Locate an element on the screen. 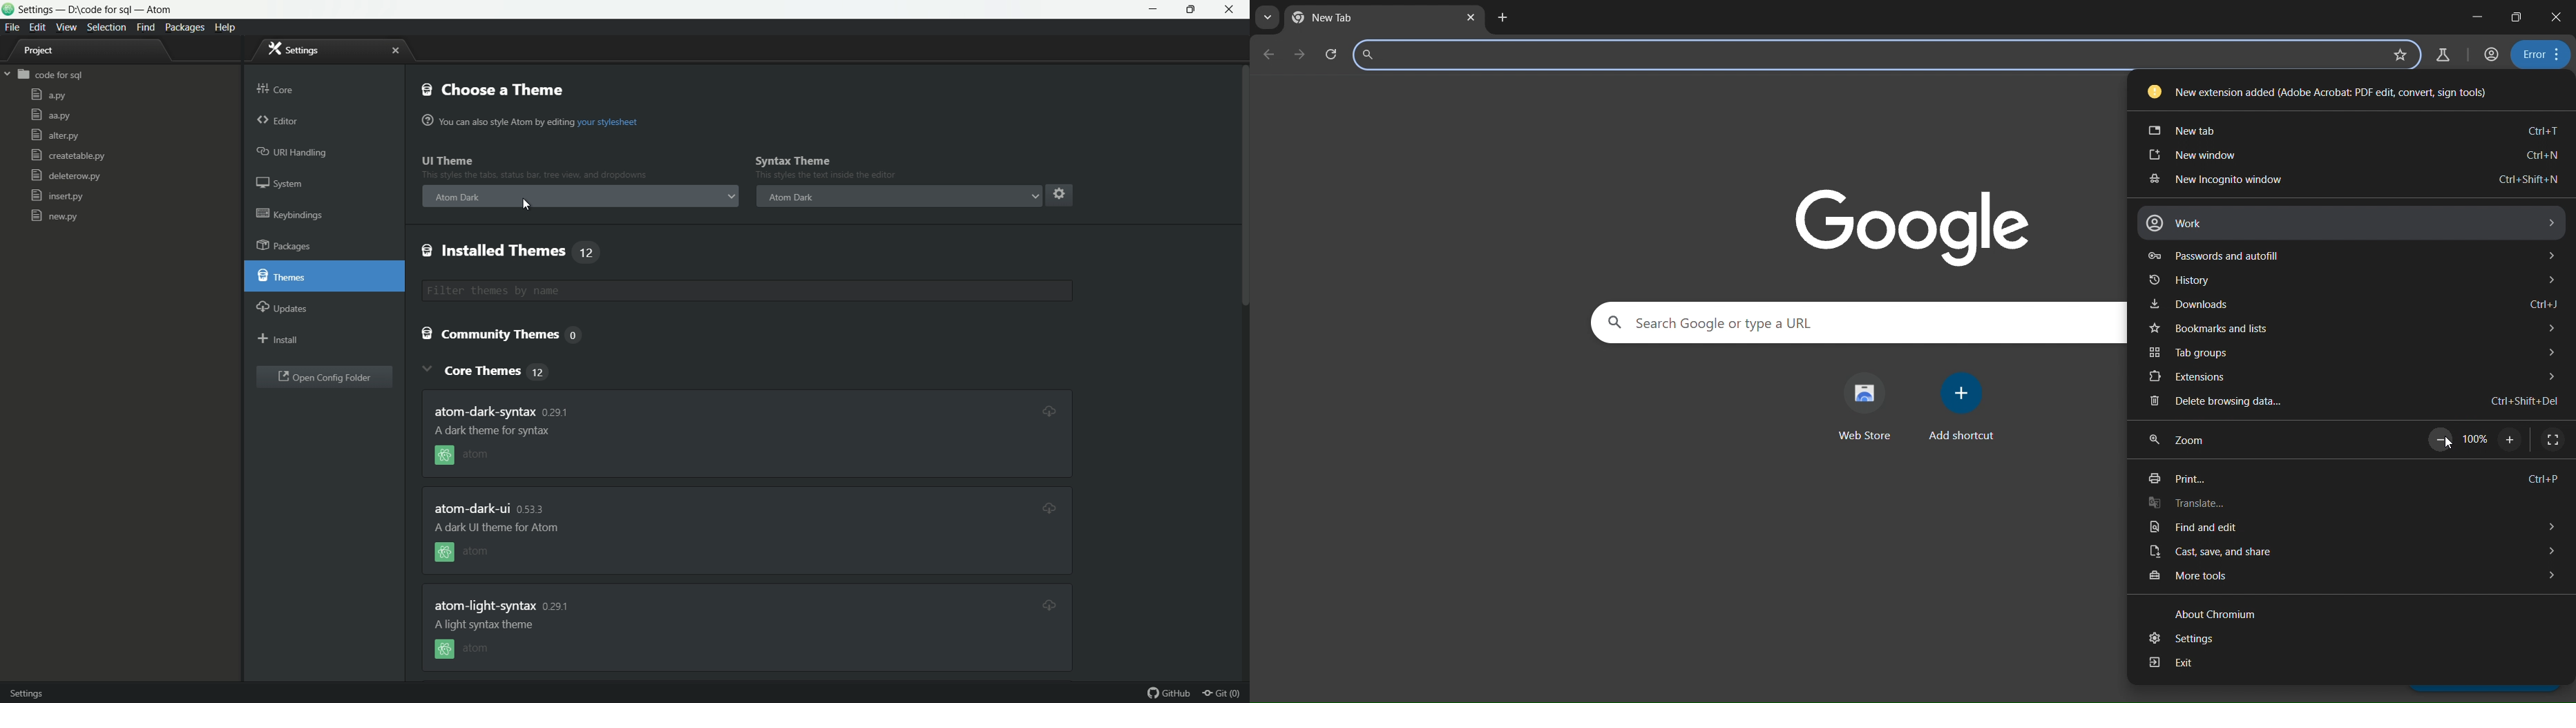  ui theme is located at coordinates (449, 161).